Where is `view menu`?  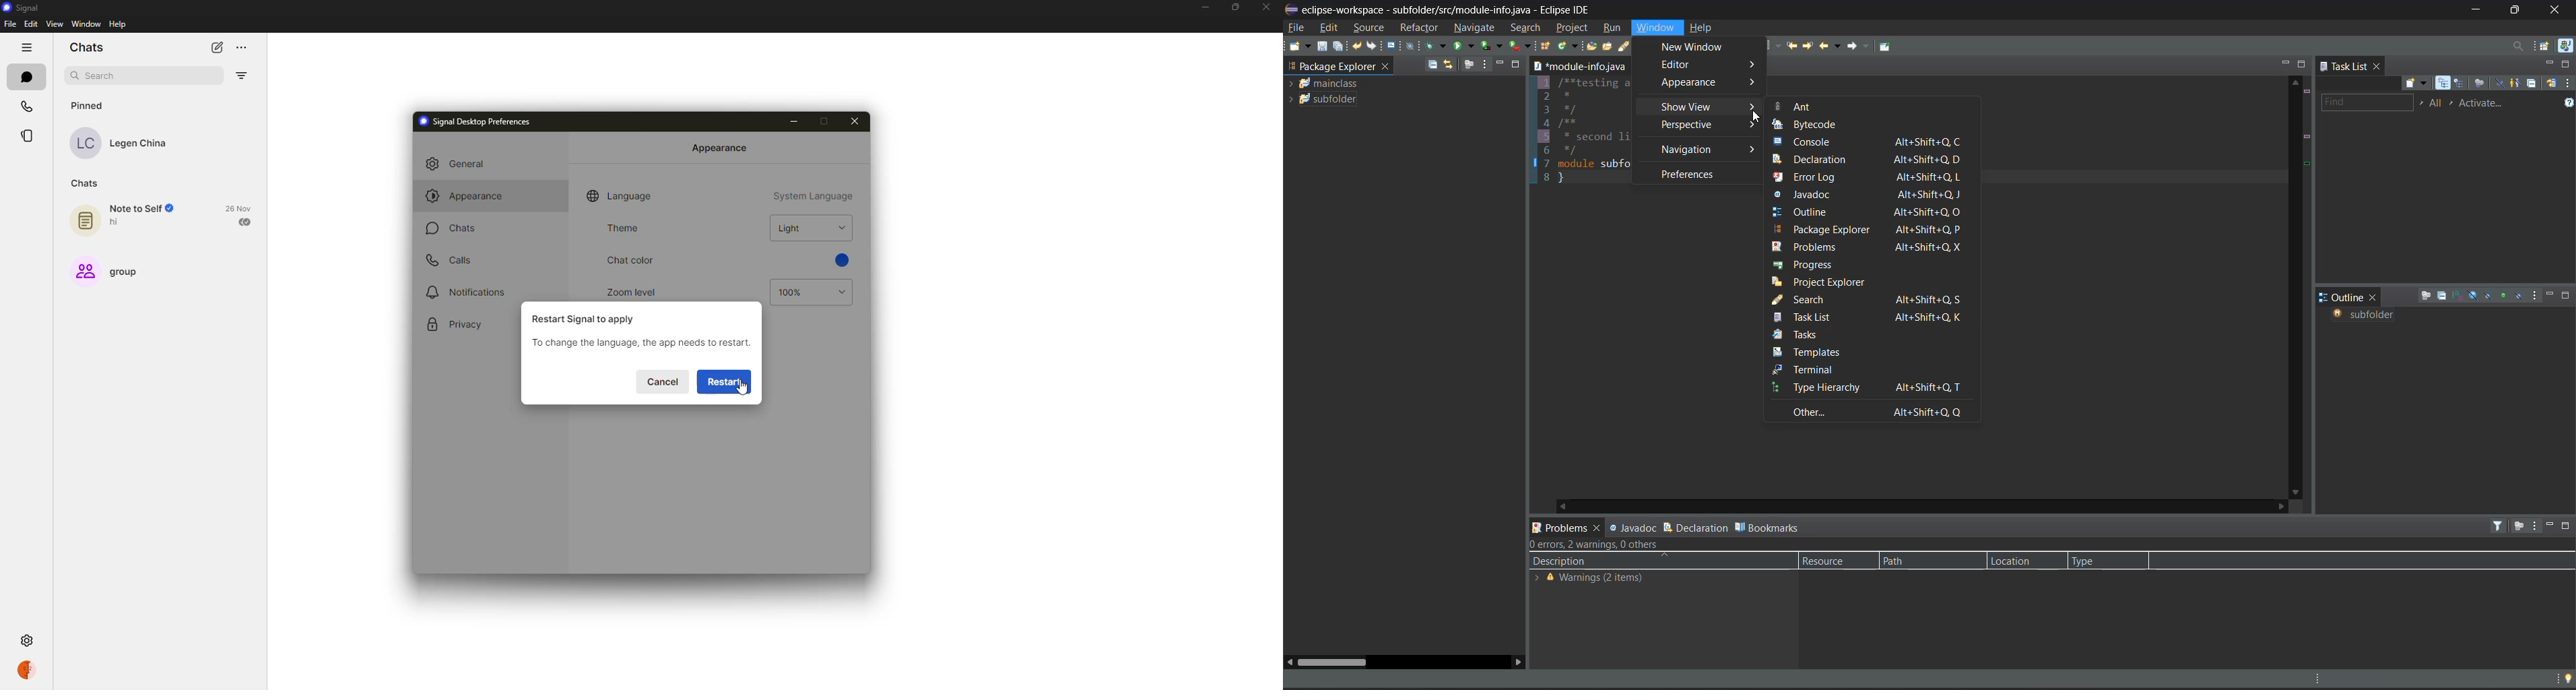
view menu is located at coordinates (1486, 64).